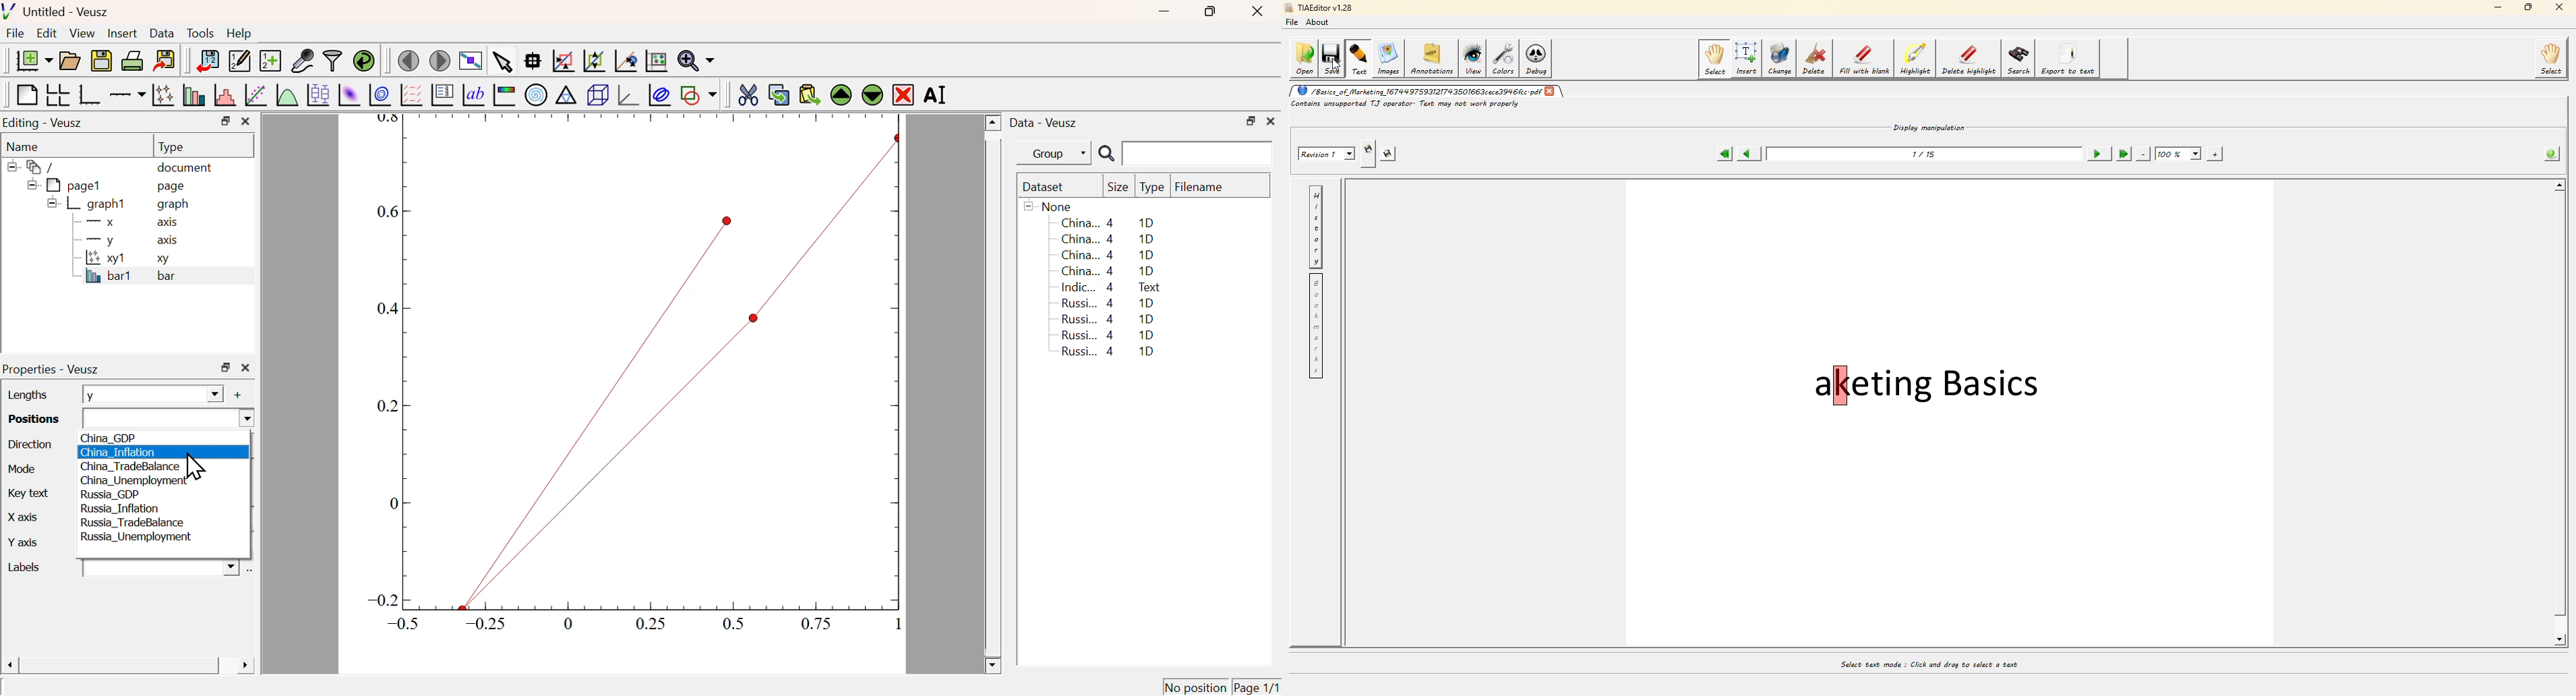  What do you see at coordinates (198, 467) in the screenshot?
I see `Cursor` at bounding box center [198, 467].